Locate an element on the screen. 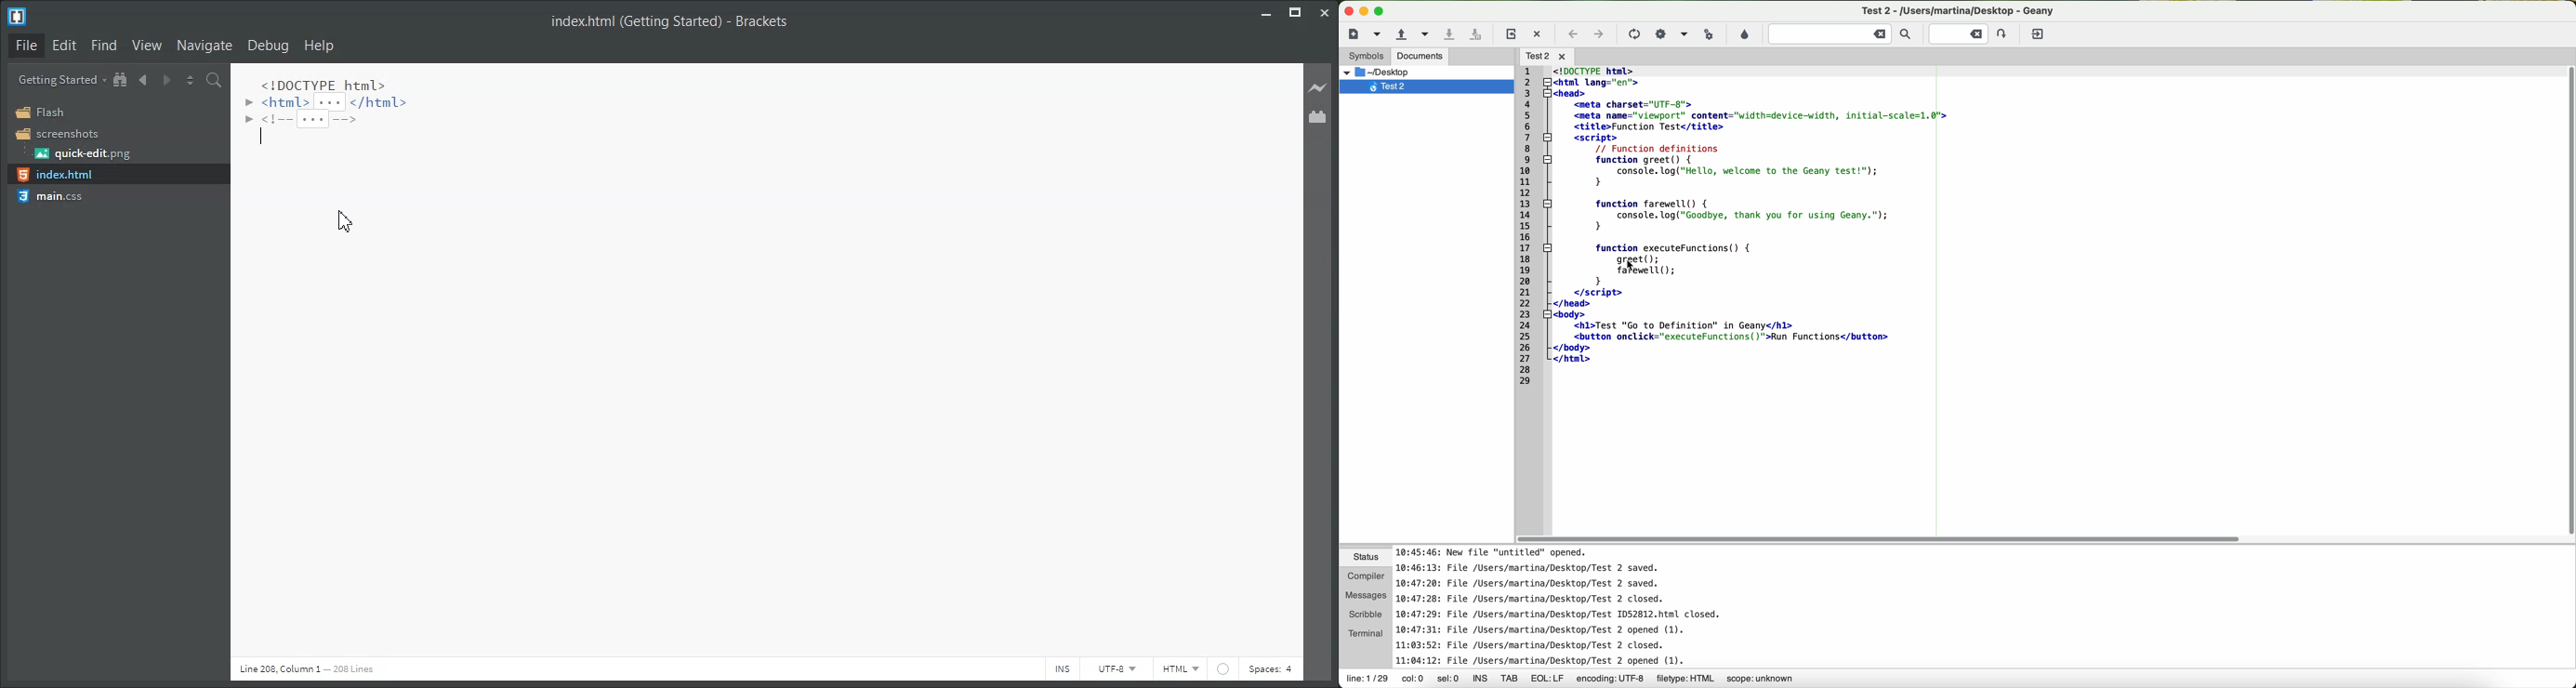 The image size is (2576, 700). Find in Files is located at coordinates (215, 80).